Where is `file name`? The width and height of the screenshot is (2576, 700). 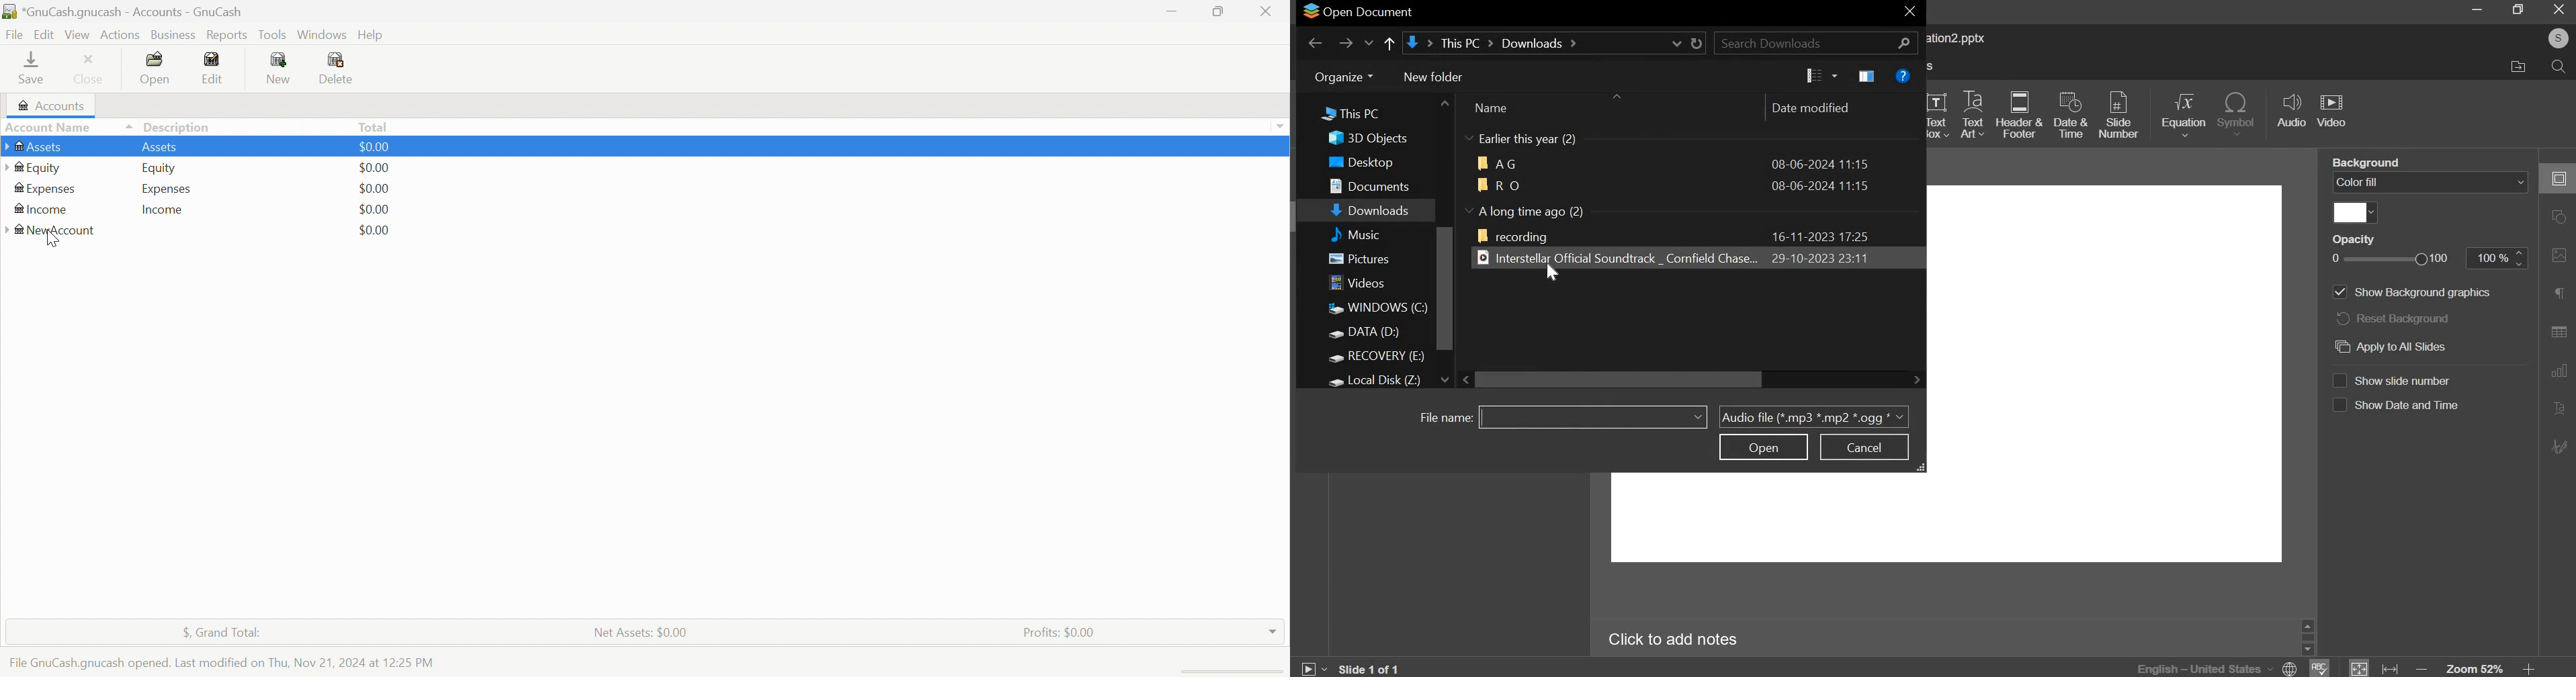
file name is located at coordinates (1593, 416).